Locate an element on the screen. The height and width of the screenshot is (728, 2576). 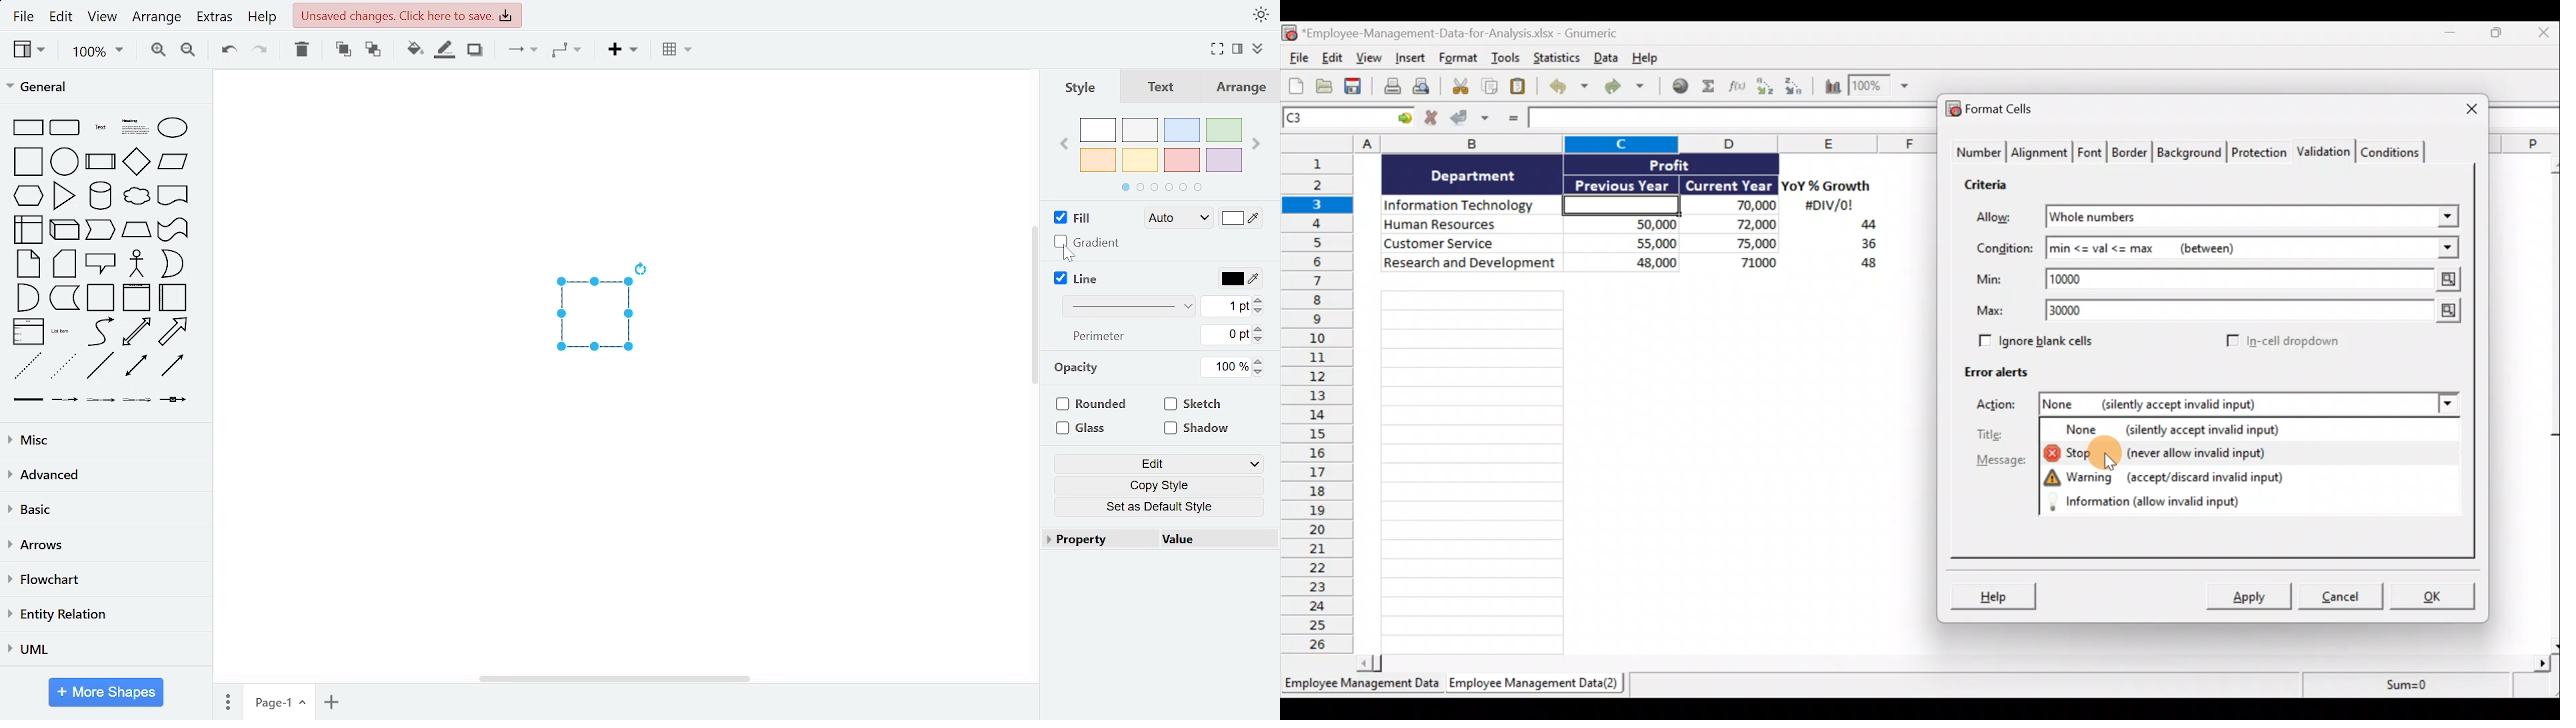
Insert a chart is located at coordinates (1827, 85).